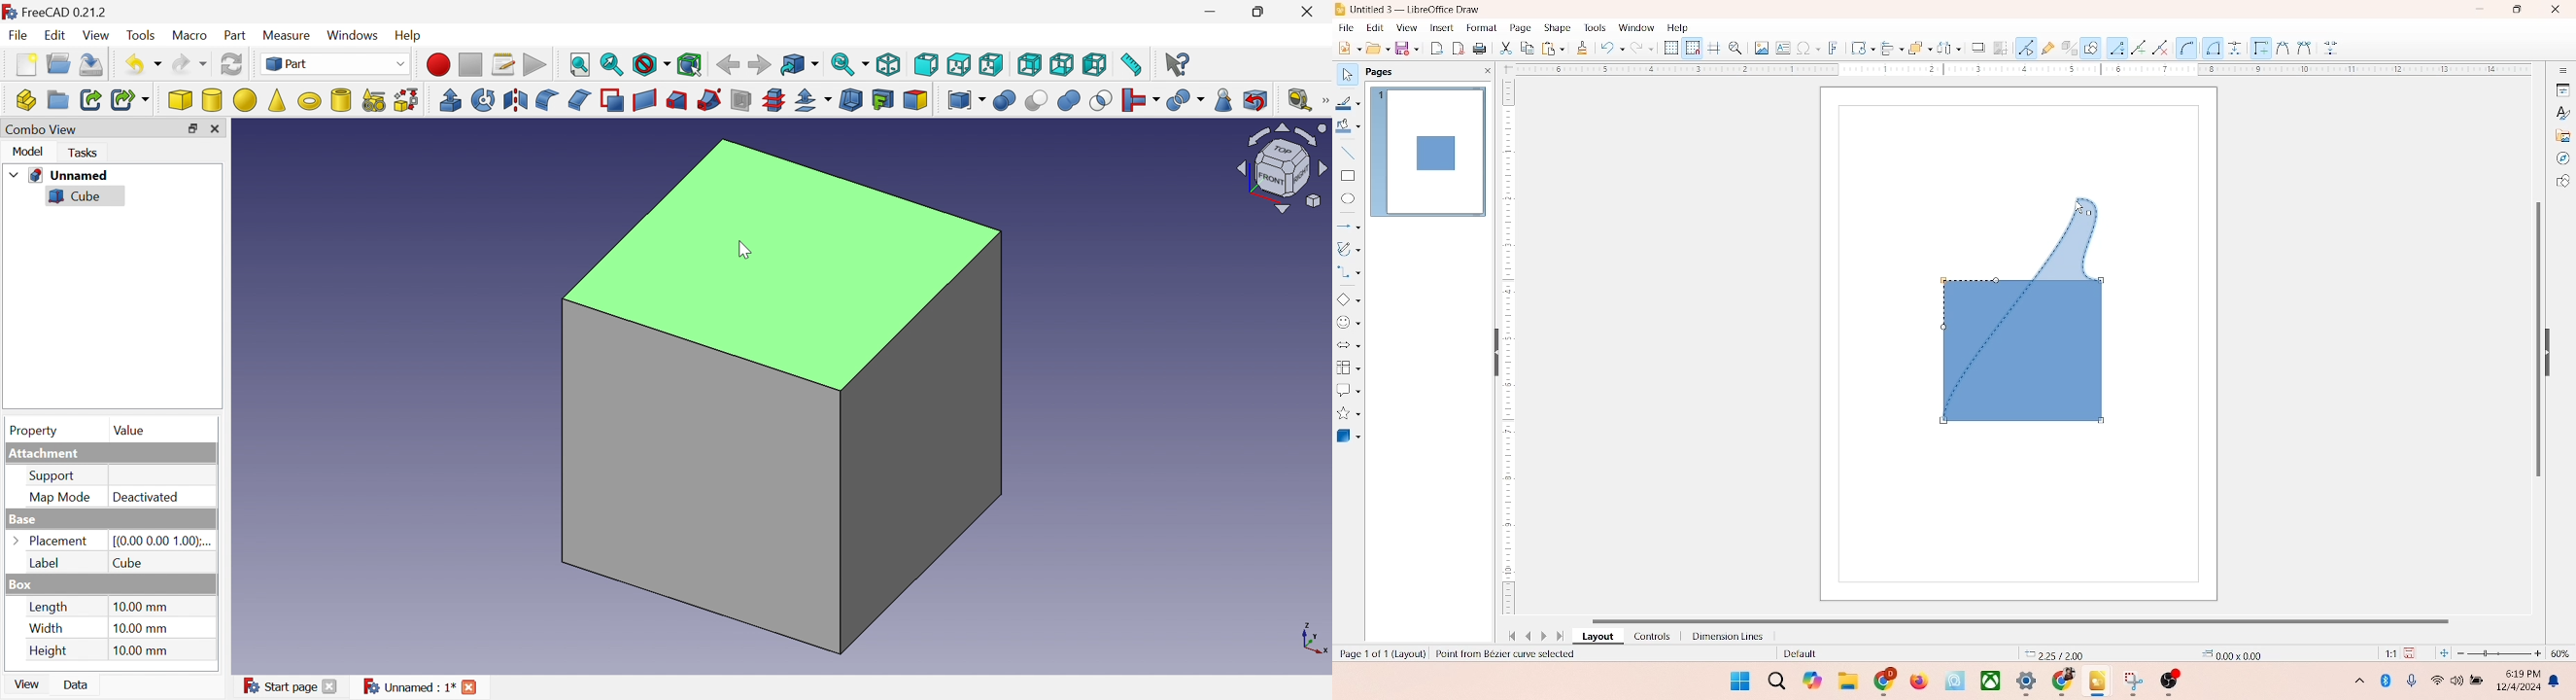 The width and height of the screenshot is (2576, 700). What do you see at coordinates (1380, 652) in the screenshot?
I see `page number` at bounding box center [1380, 652].